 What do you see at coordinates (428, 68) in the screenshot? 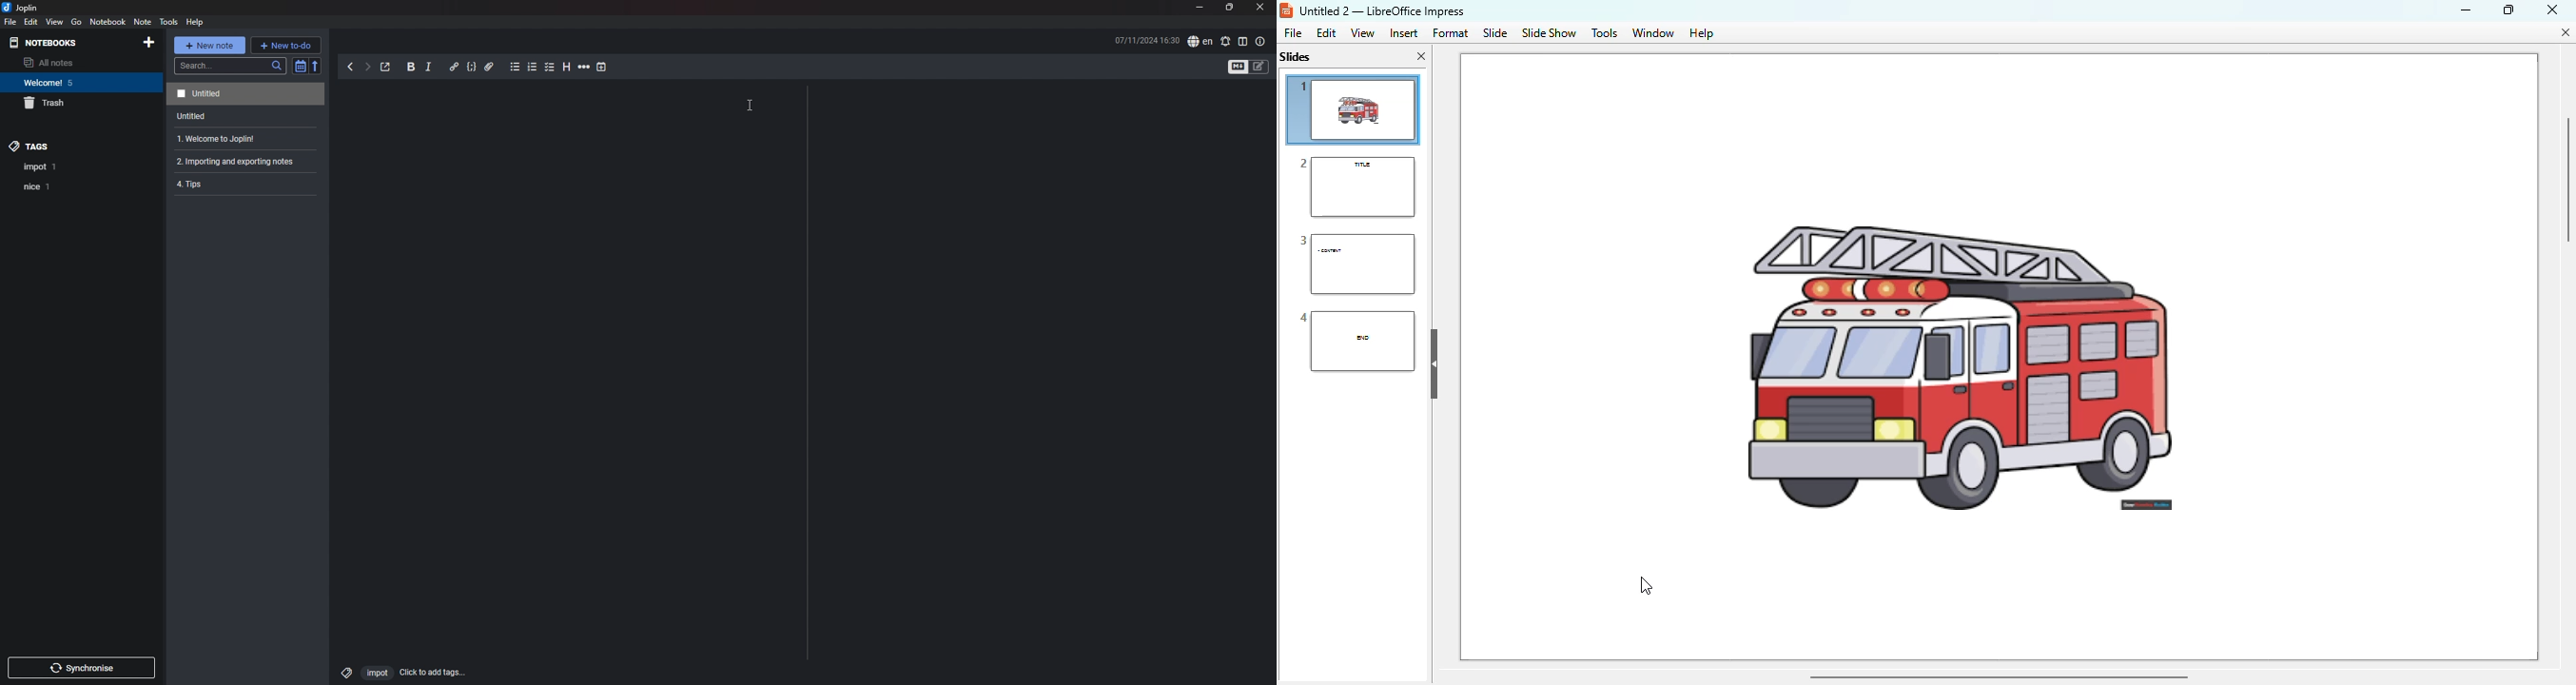
I see `italic` at bounding box center [428, 68].